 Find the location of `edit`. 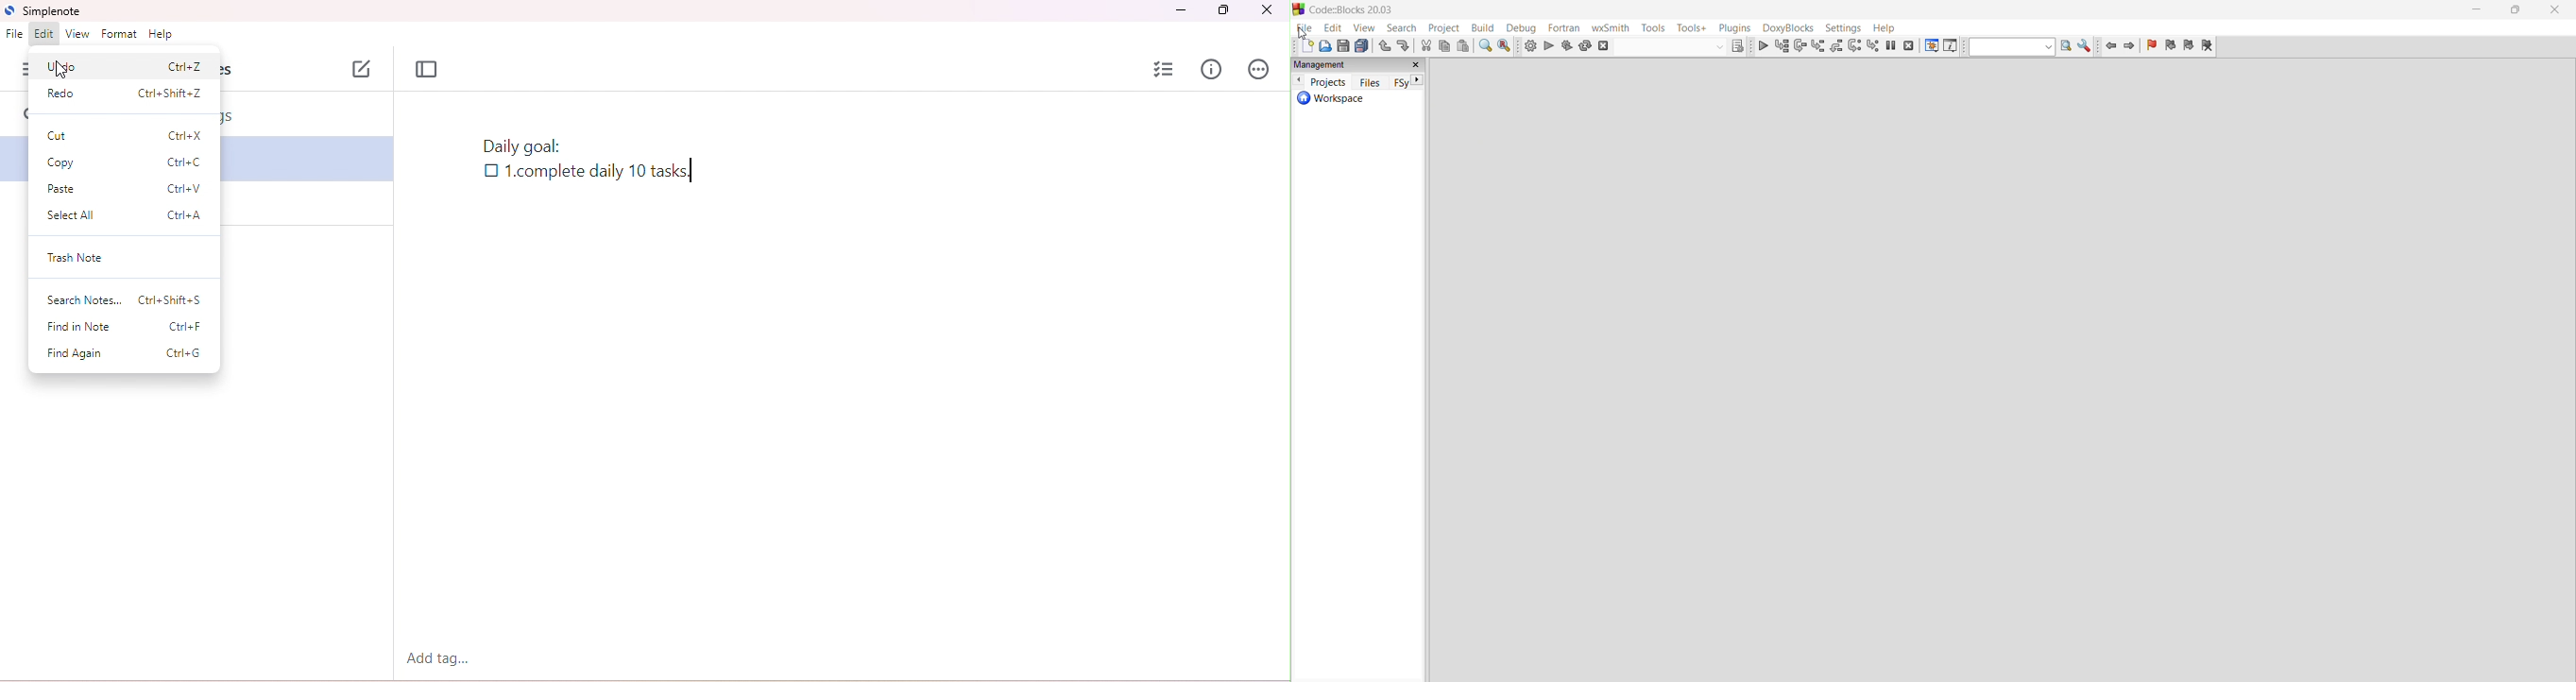

edit is located at coordinates (1335, 28).